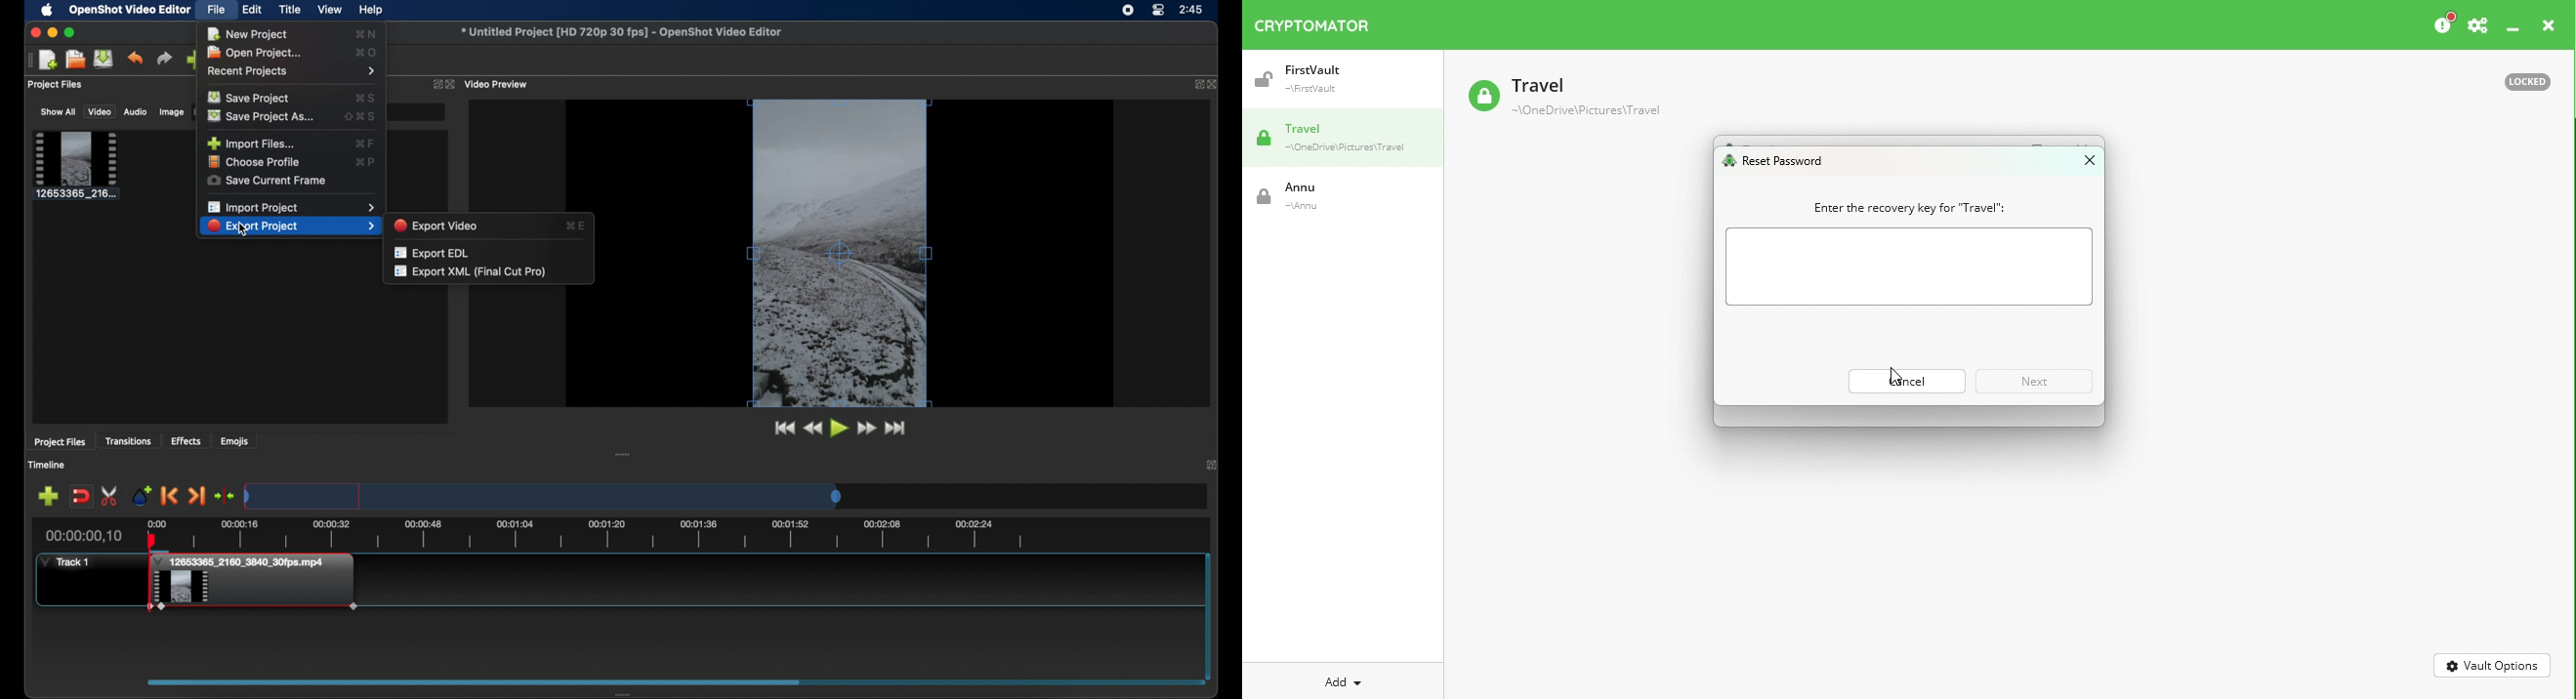  I want to click on Travel, so click(1350, 140).